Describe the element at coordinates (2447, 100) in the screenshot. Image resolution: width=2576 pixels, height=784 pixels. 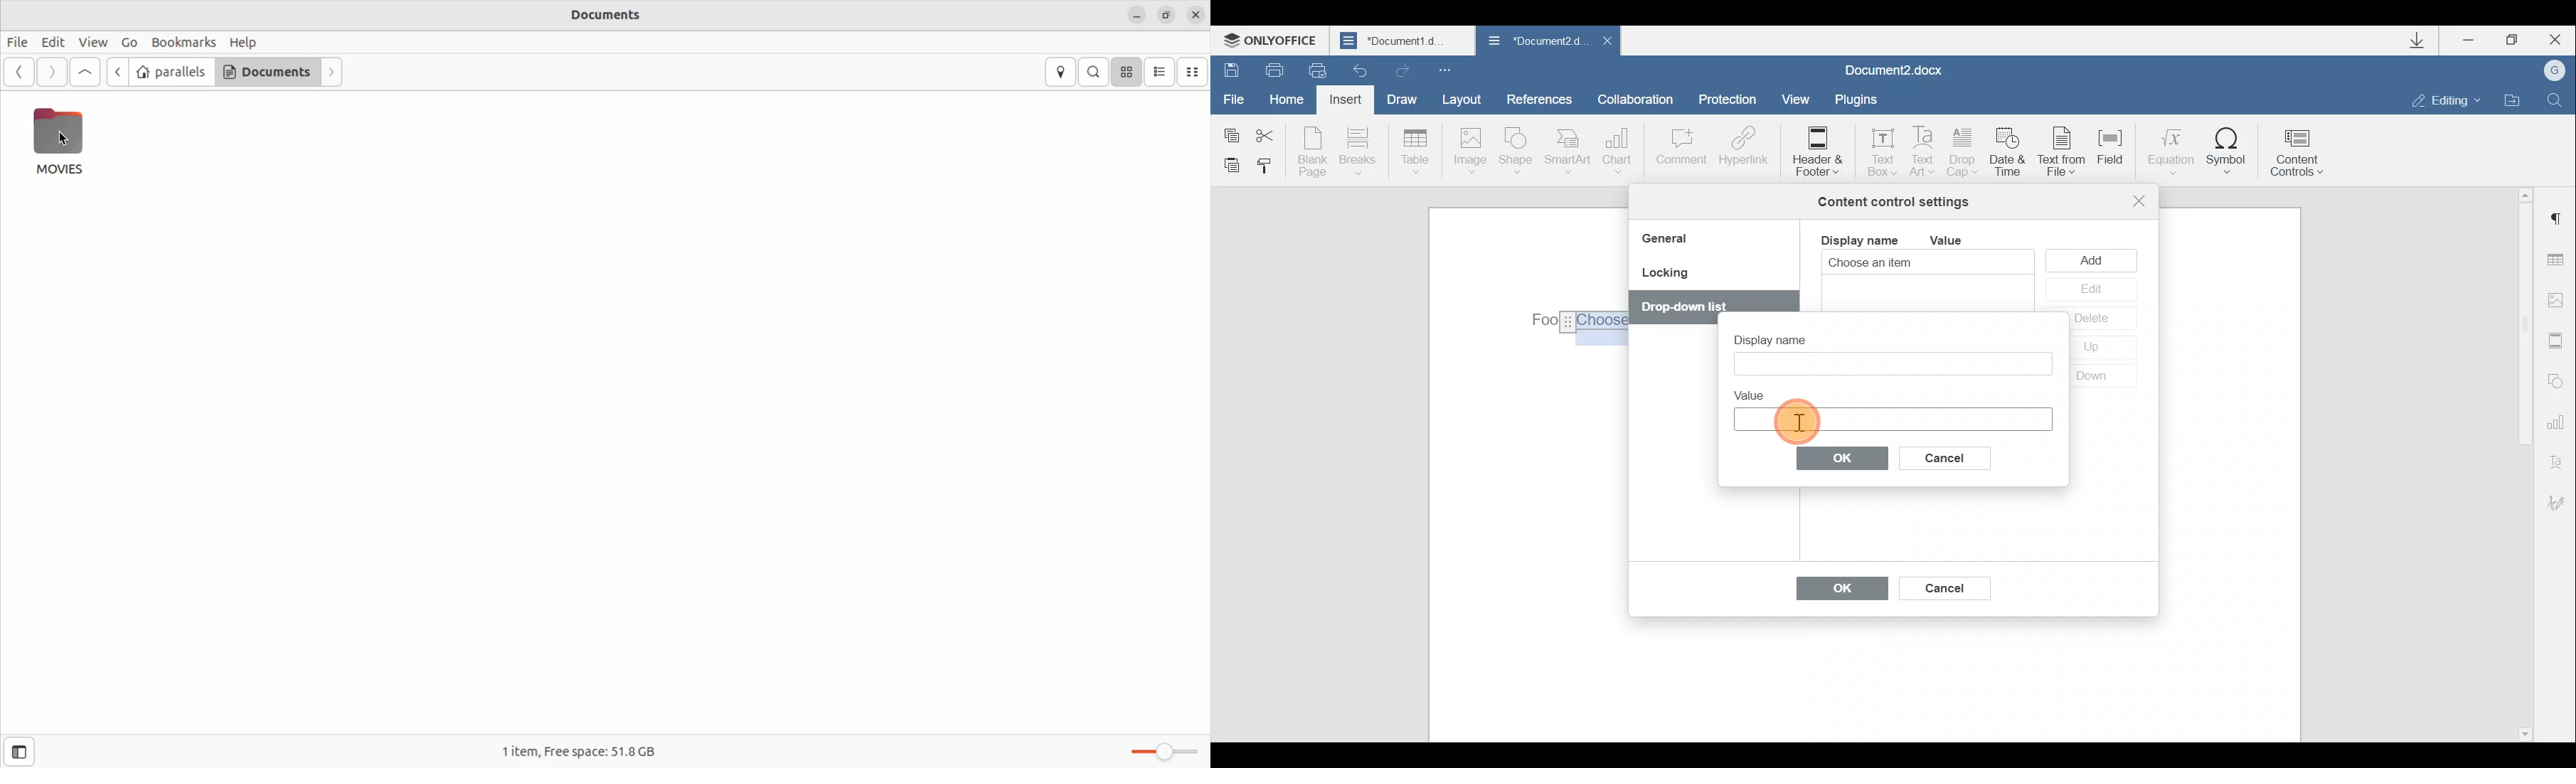
I see `Editing mode` at that location.